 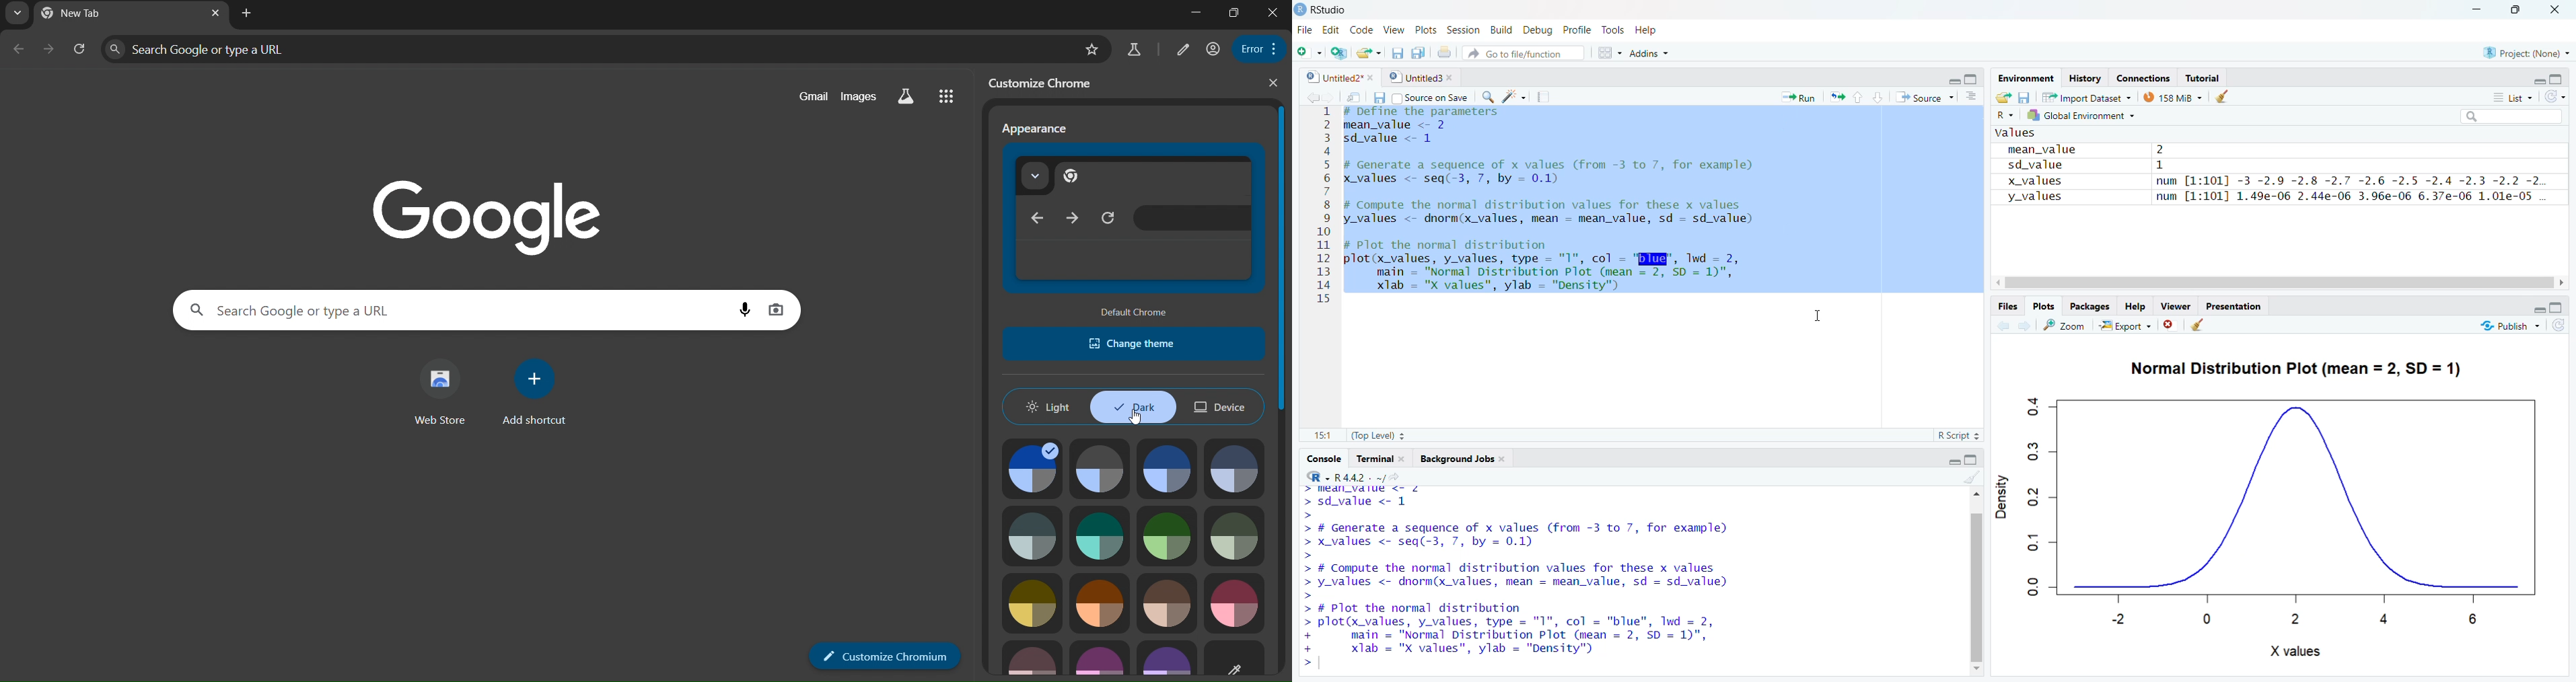 What do you see at coordinates (2136, 304) in the screenshot?
I see `Help` at bounding box center [2136, 304].